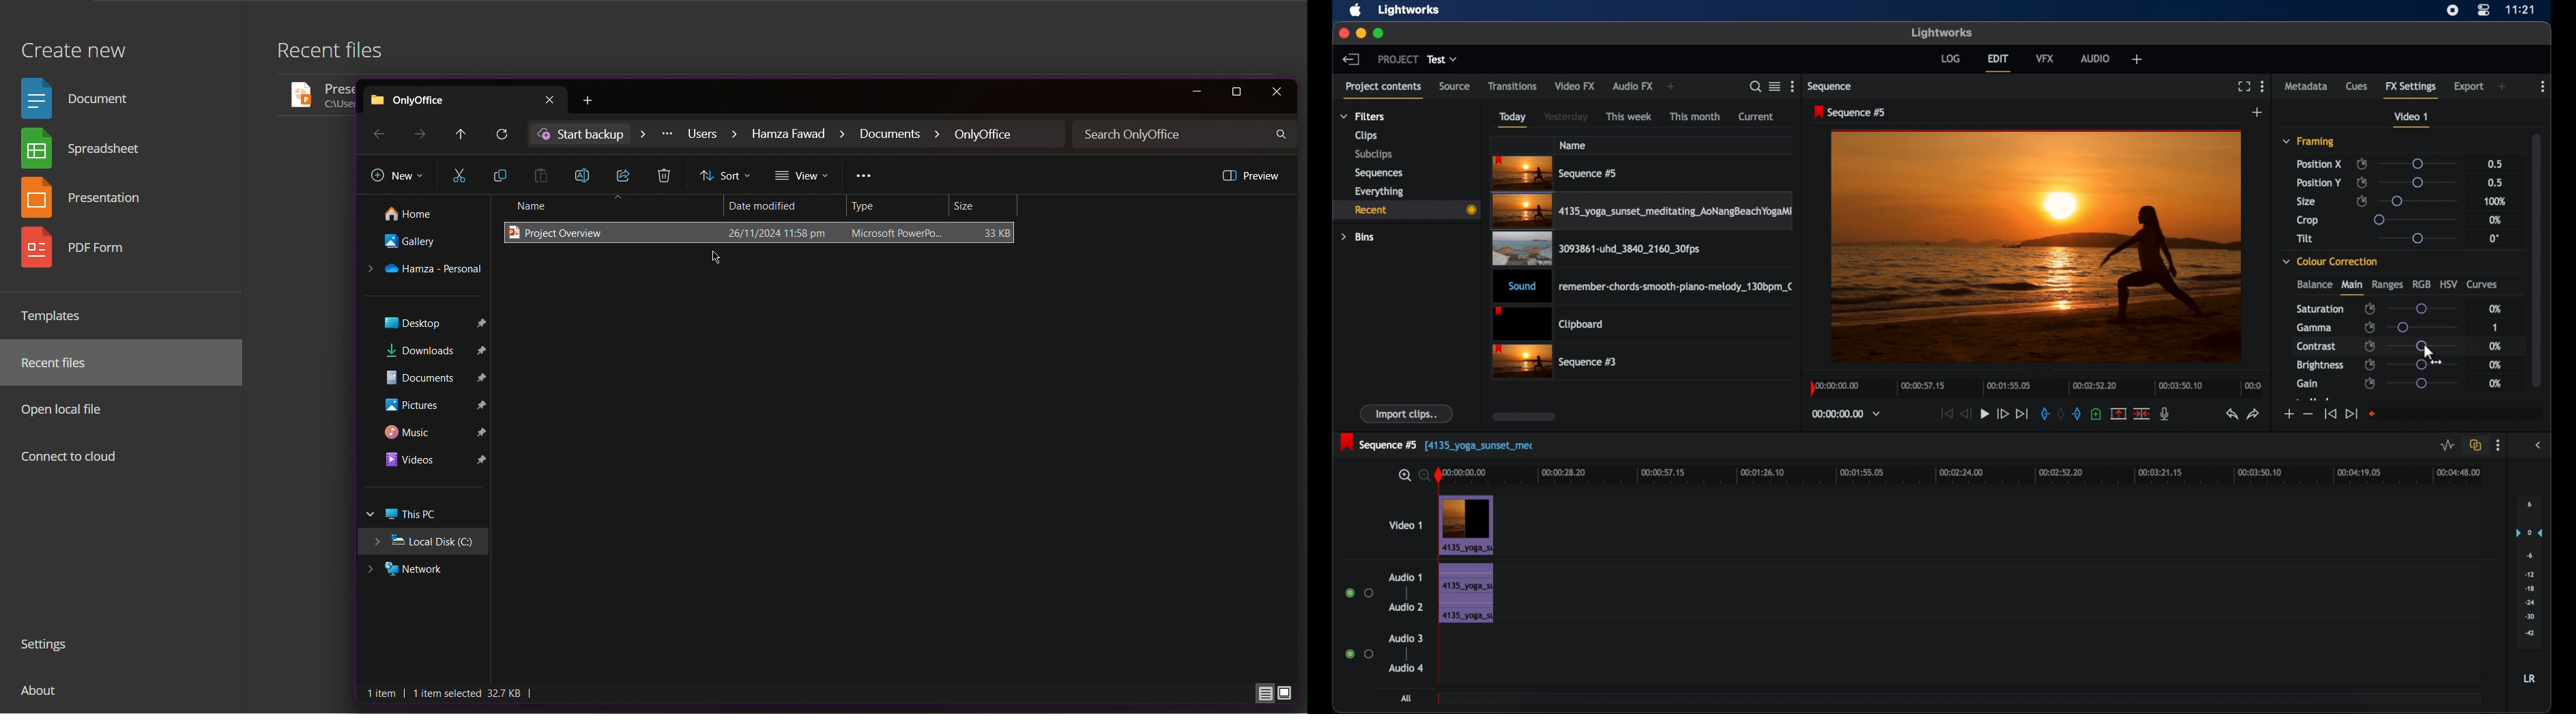 The height and width of the screenshot is (728, 2576). I want to click on hsv, so click(2449, 283).